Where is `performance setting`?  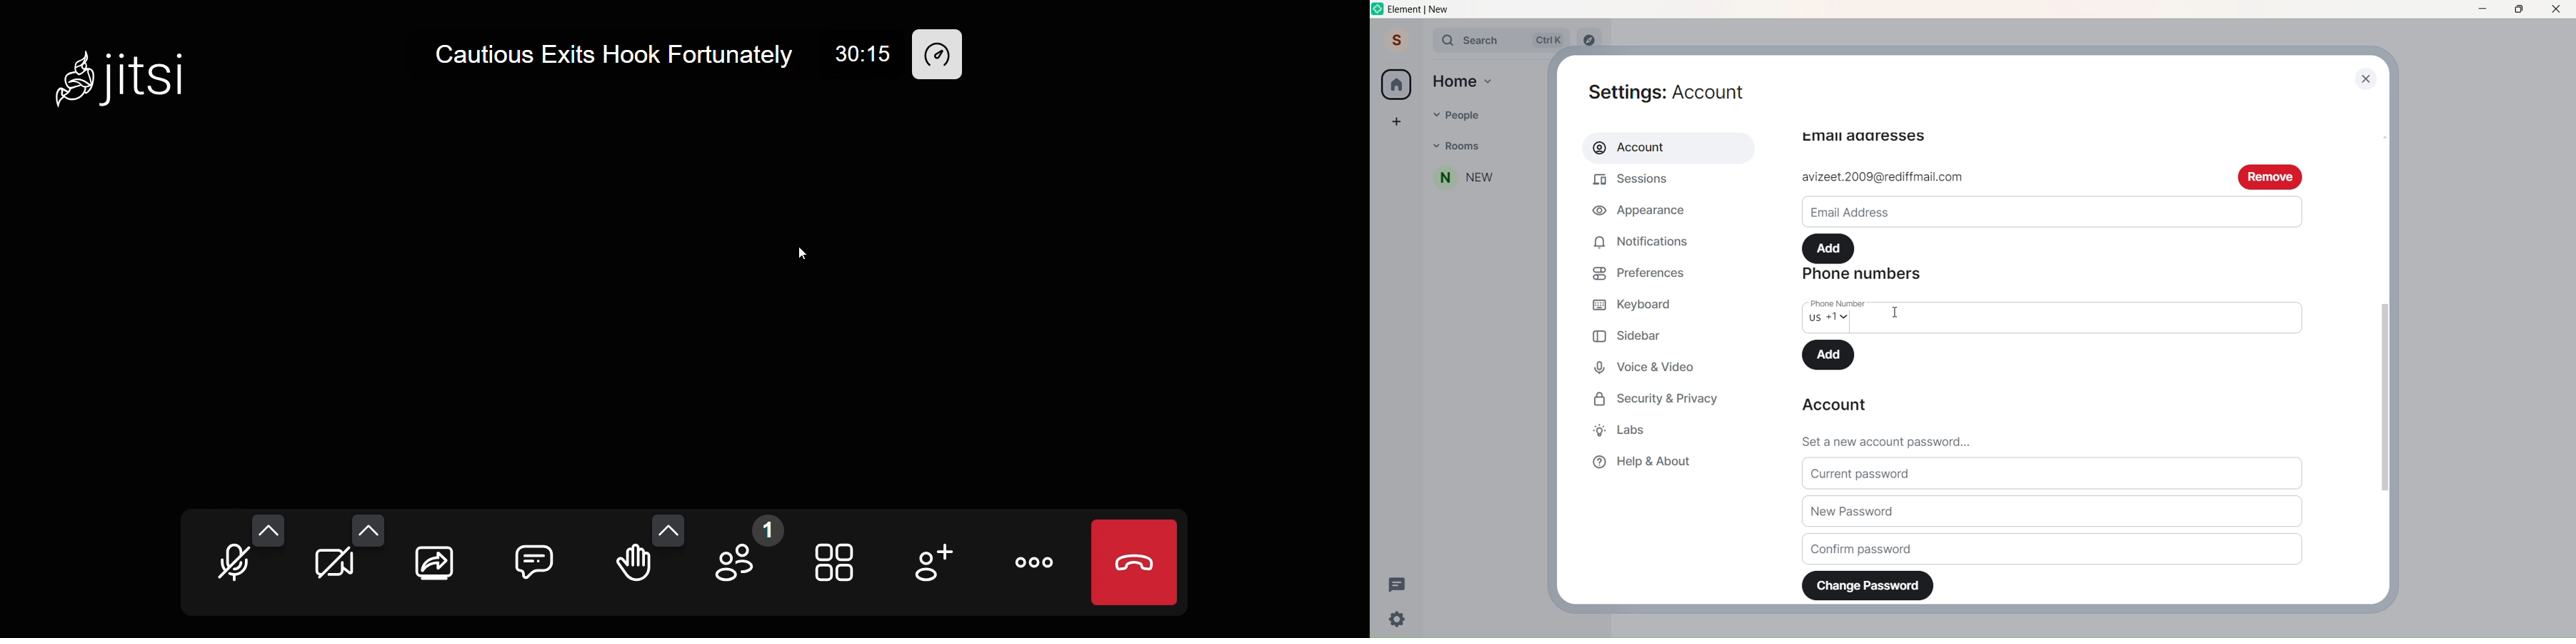 performance setting is located at coordinates (941, 56).